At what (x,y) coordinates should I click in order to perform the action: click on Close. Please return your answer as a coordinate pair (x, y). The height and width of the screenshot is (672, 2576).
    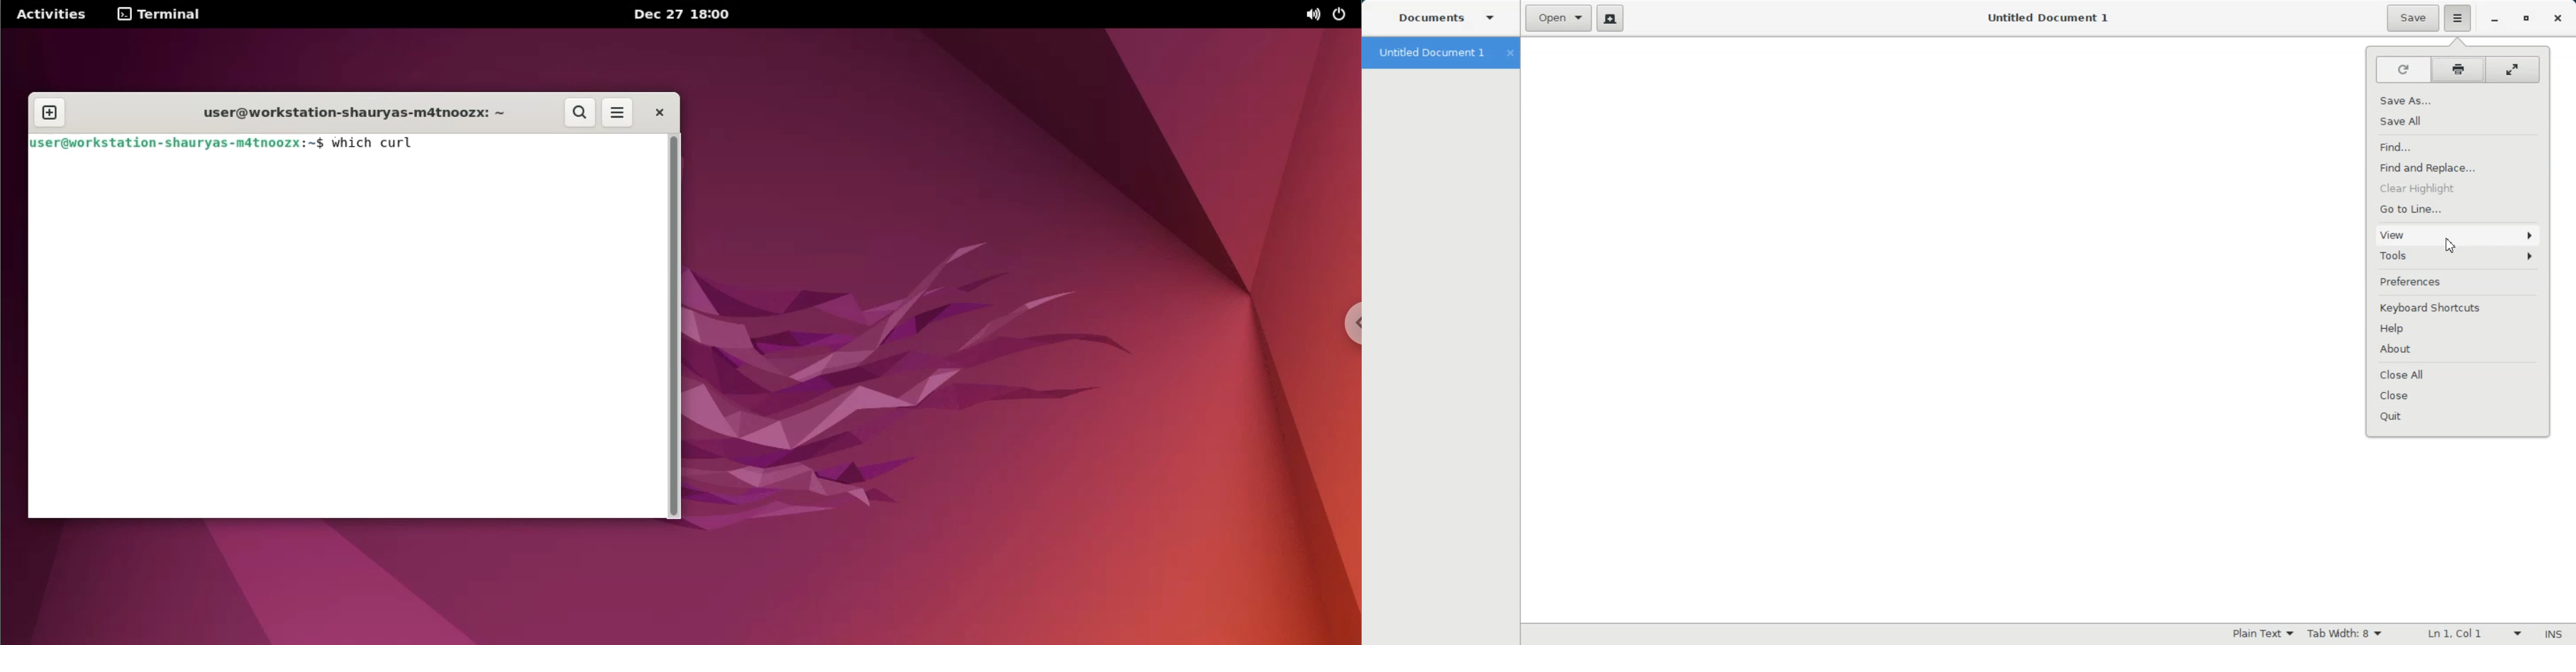
    Looking at the image, I should click on (1510, 53).